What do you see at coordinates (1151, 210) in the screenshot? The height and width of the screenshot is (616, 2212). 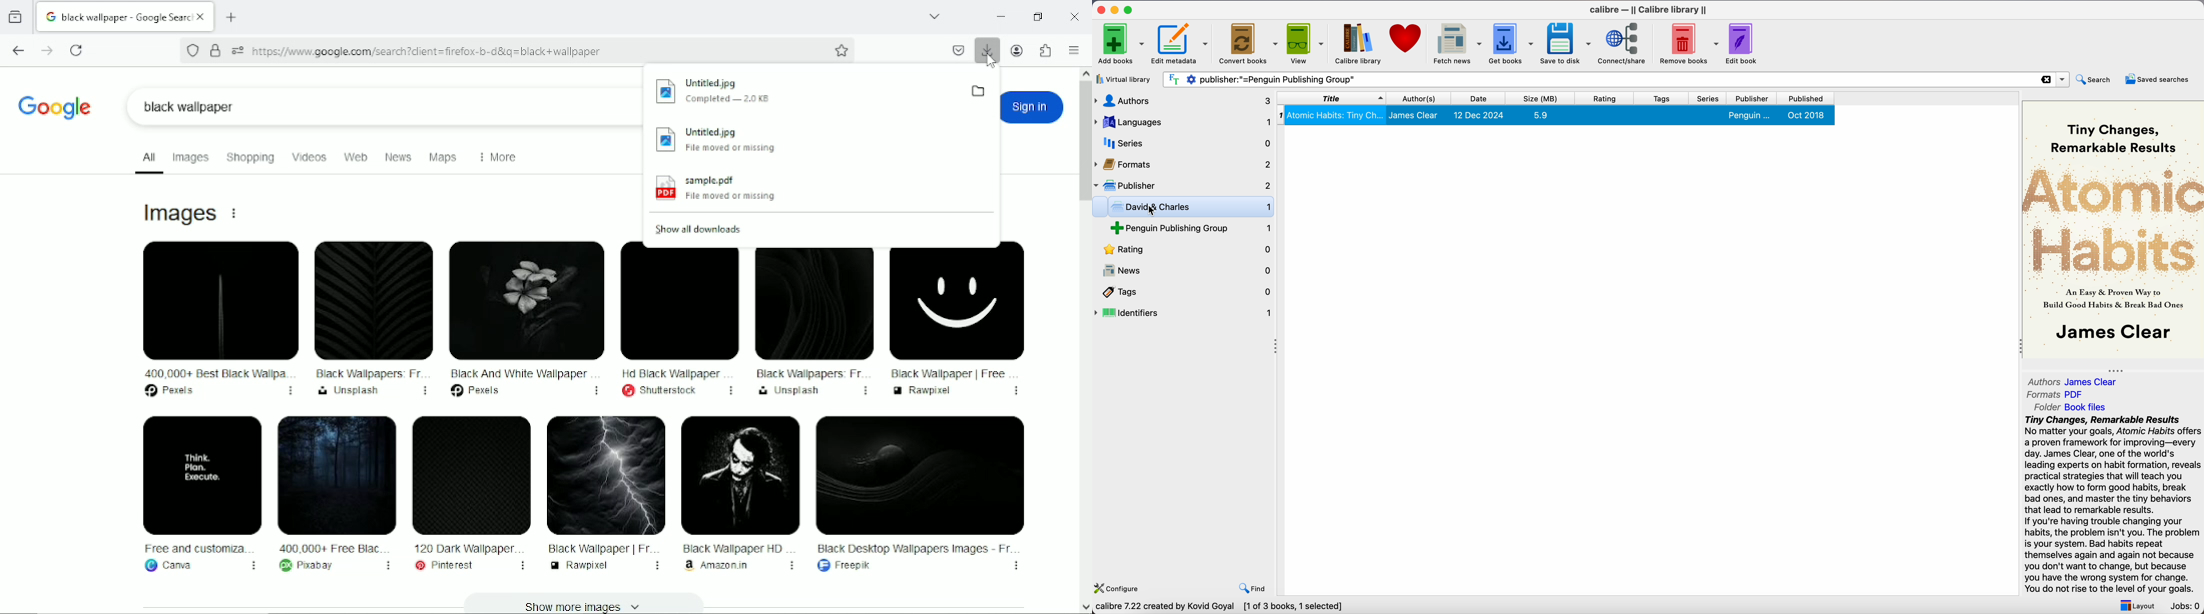 I see `cursor` at bounding box center [1151, 210].